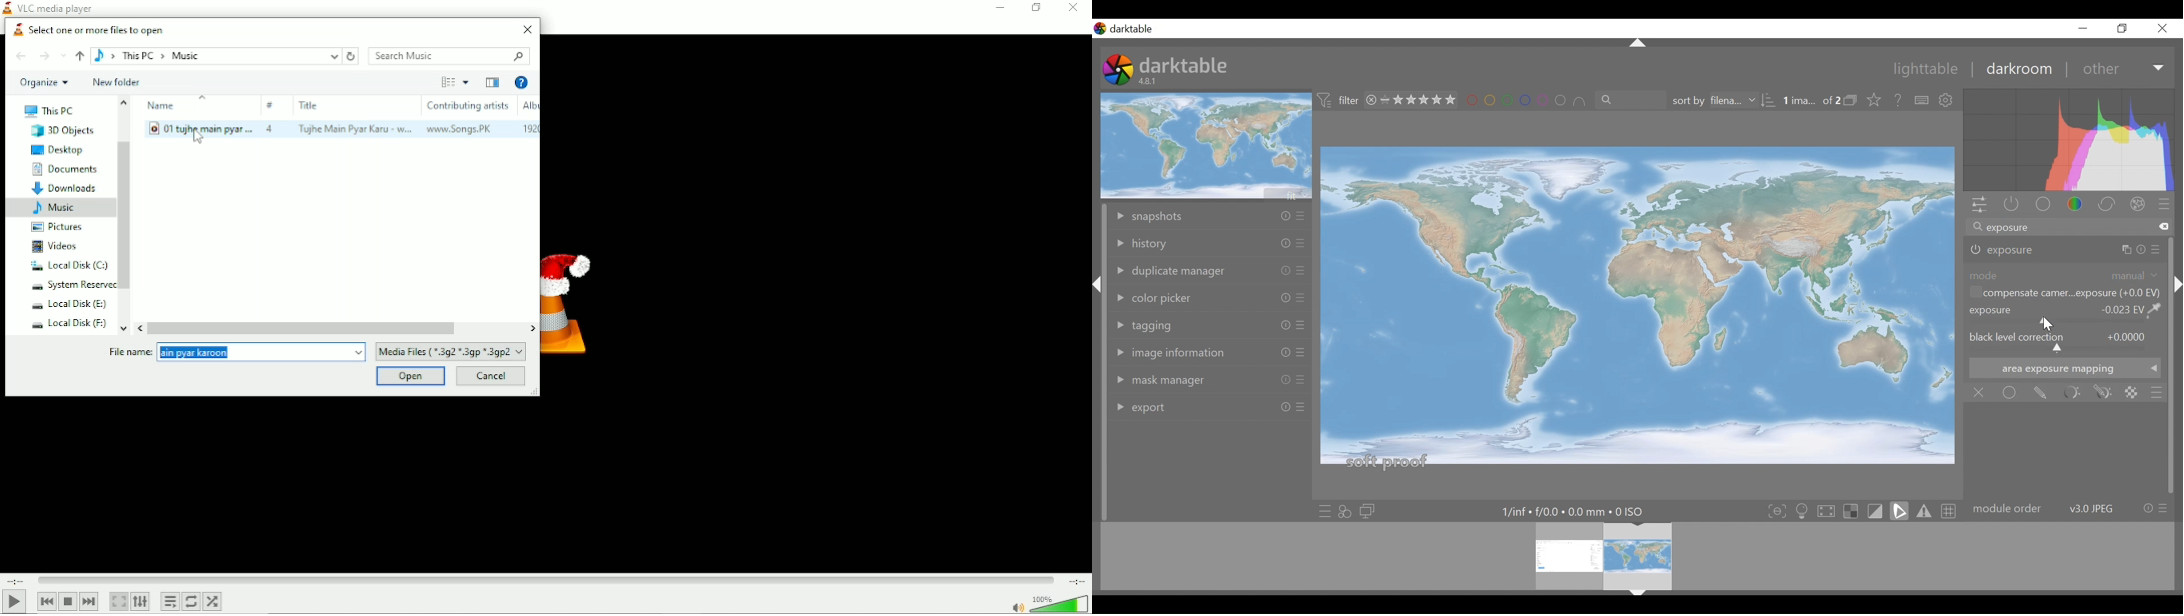 The height and width of the screenshot is (616, 2184). Describe the element at coordinates (1160, 296) in the screenshot. I see `color picker` at that location.